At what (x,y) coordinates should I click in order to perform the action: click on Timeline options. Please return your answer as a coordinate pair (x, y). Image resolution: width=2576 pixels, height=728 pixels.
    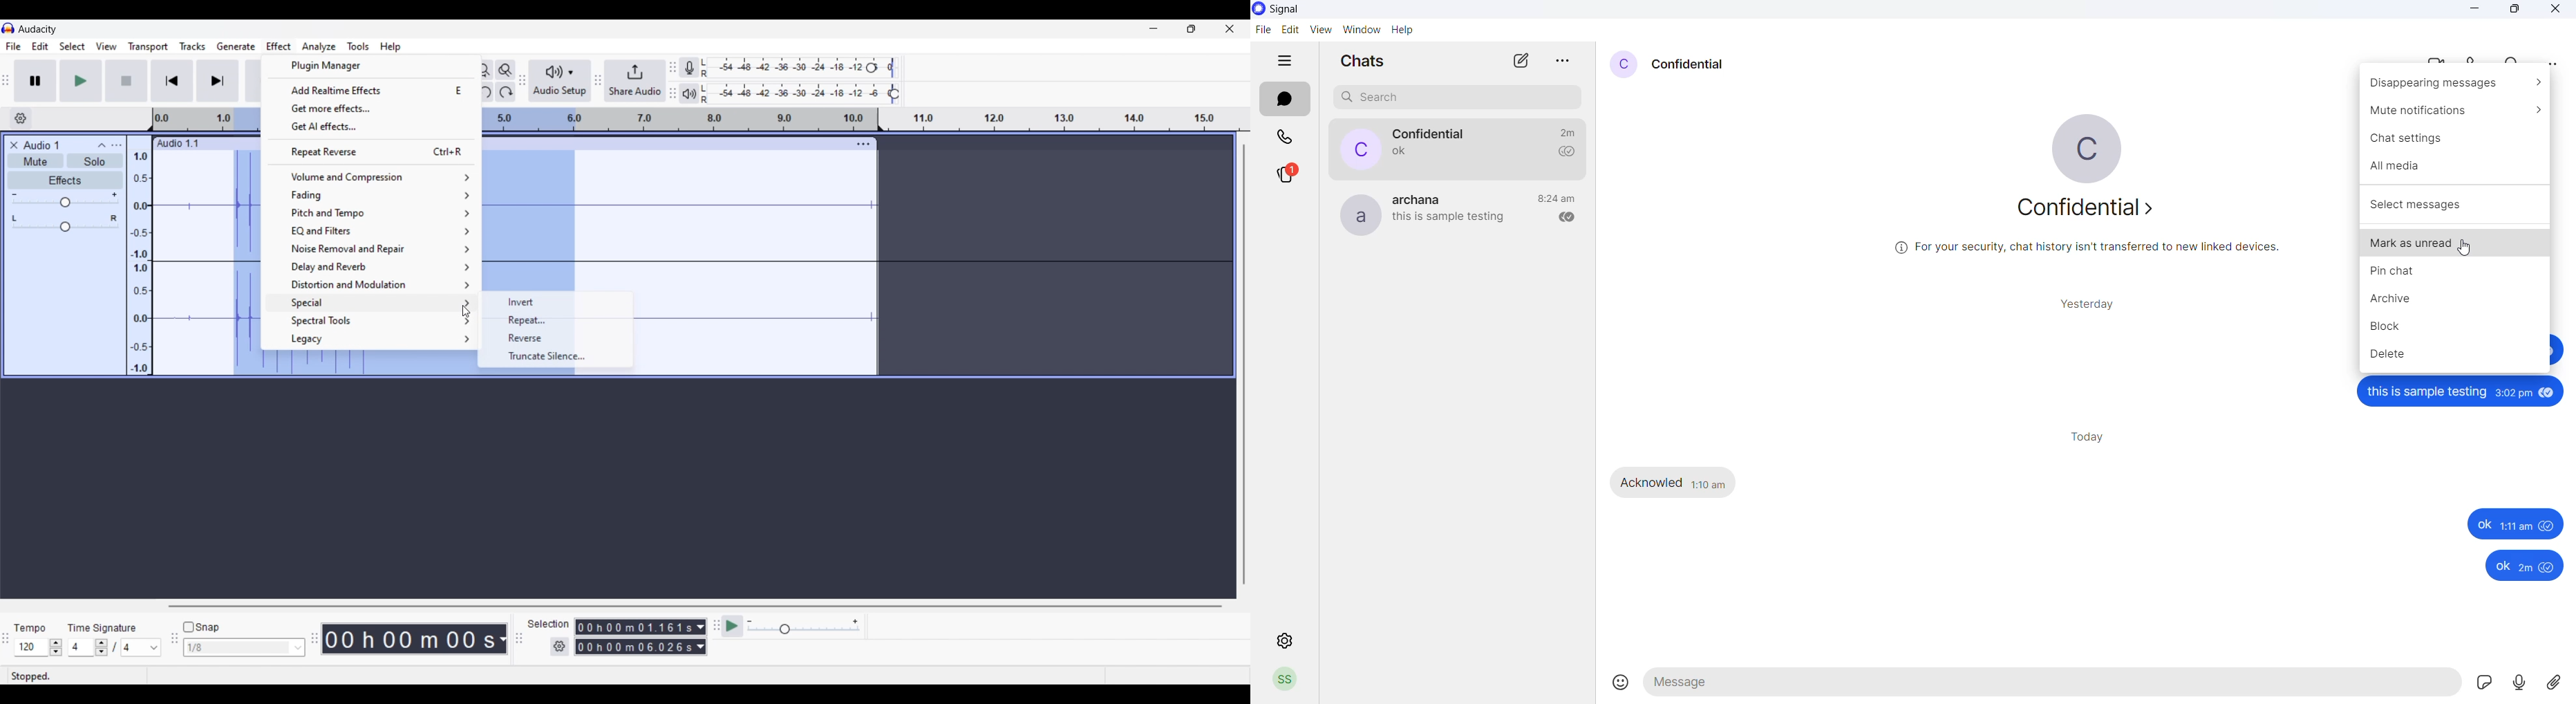
    Looking at the image, I should click on (21, 119).